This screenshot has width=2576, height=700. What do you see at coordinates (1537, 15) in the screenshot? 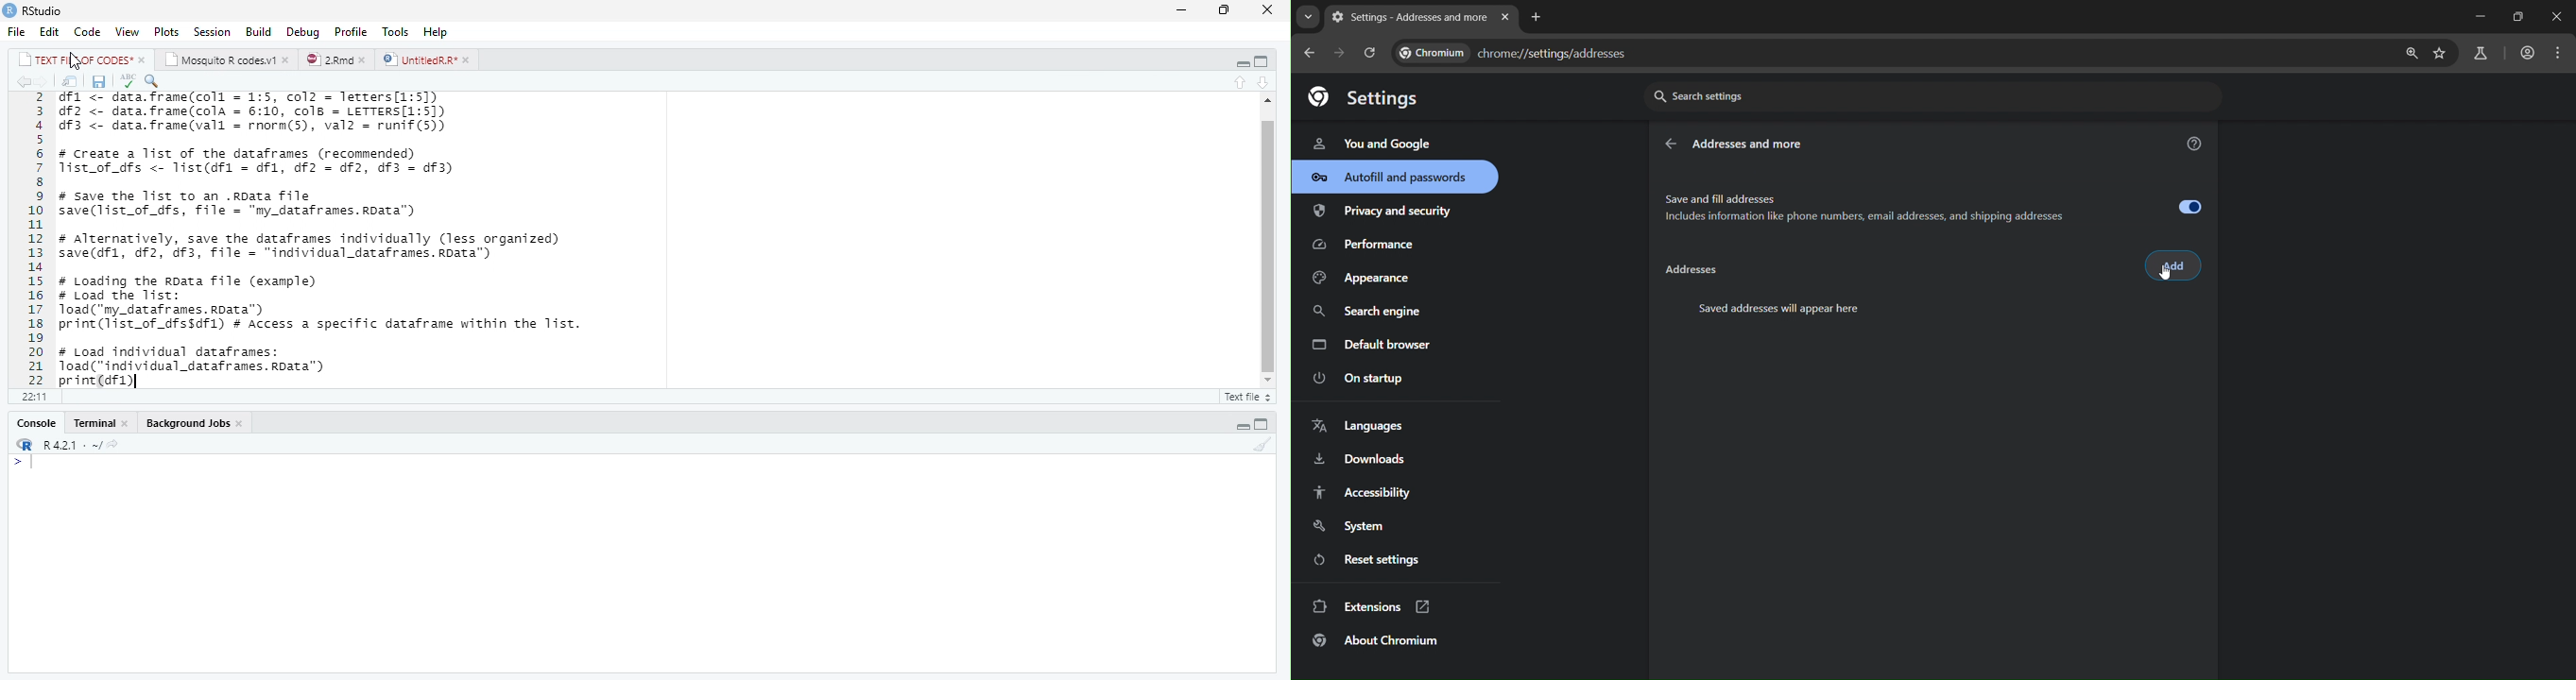
I see `new tab` at bounding box center [1537, 15].